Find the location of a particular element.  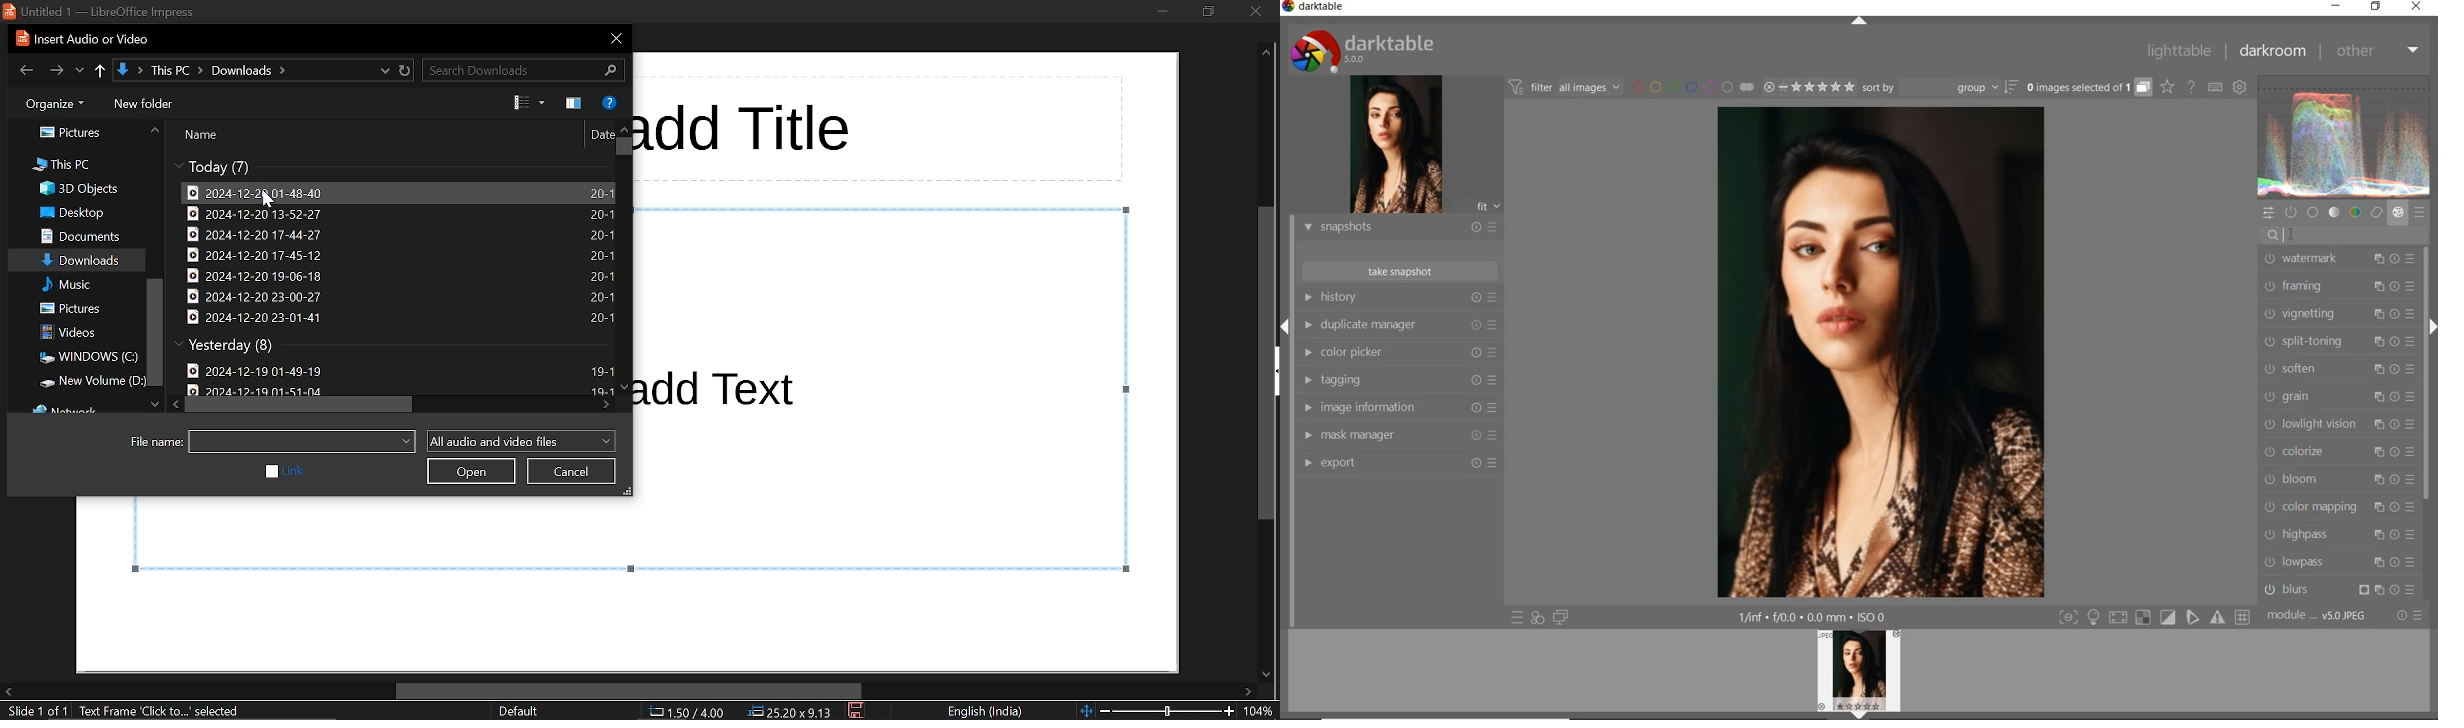

snapshots is located at coordinates (1398, 228).